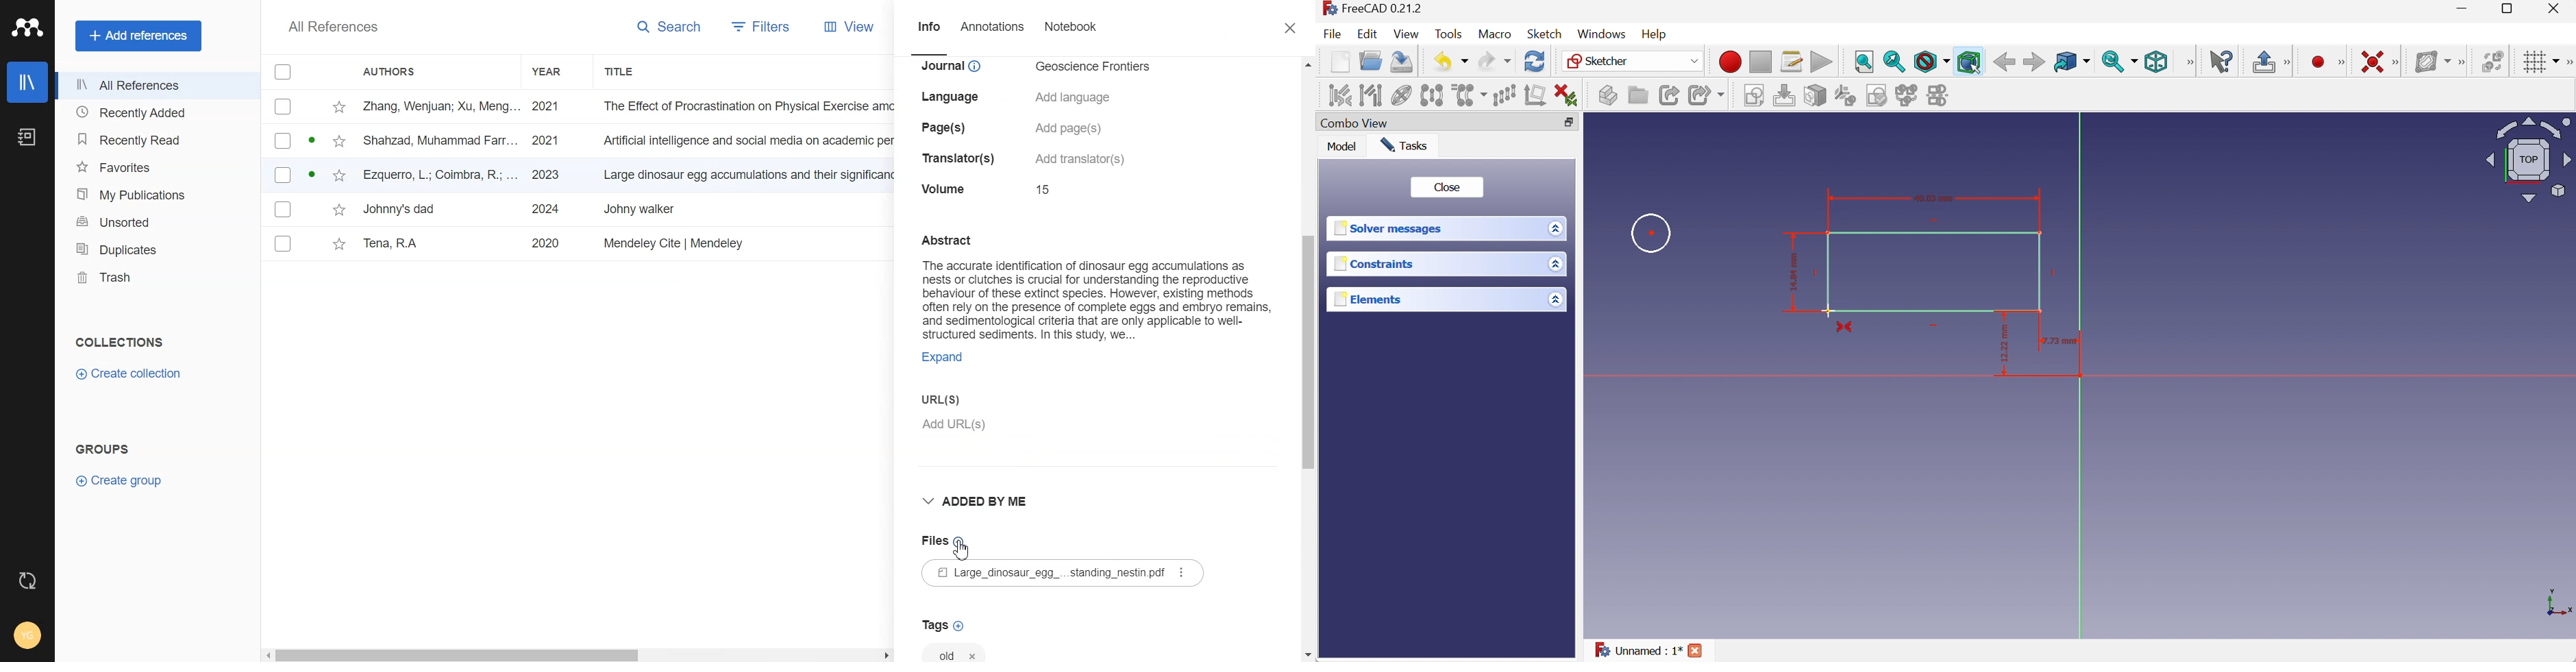 The width and height of the screenshot is (2576, 672). Describe the element at coordinates (632, 140) in the screenshot. I see `File` at that location.